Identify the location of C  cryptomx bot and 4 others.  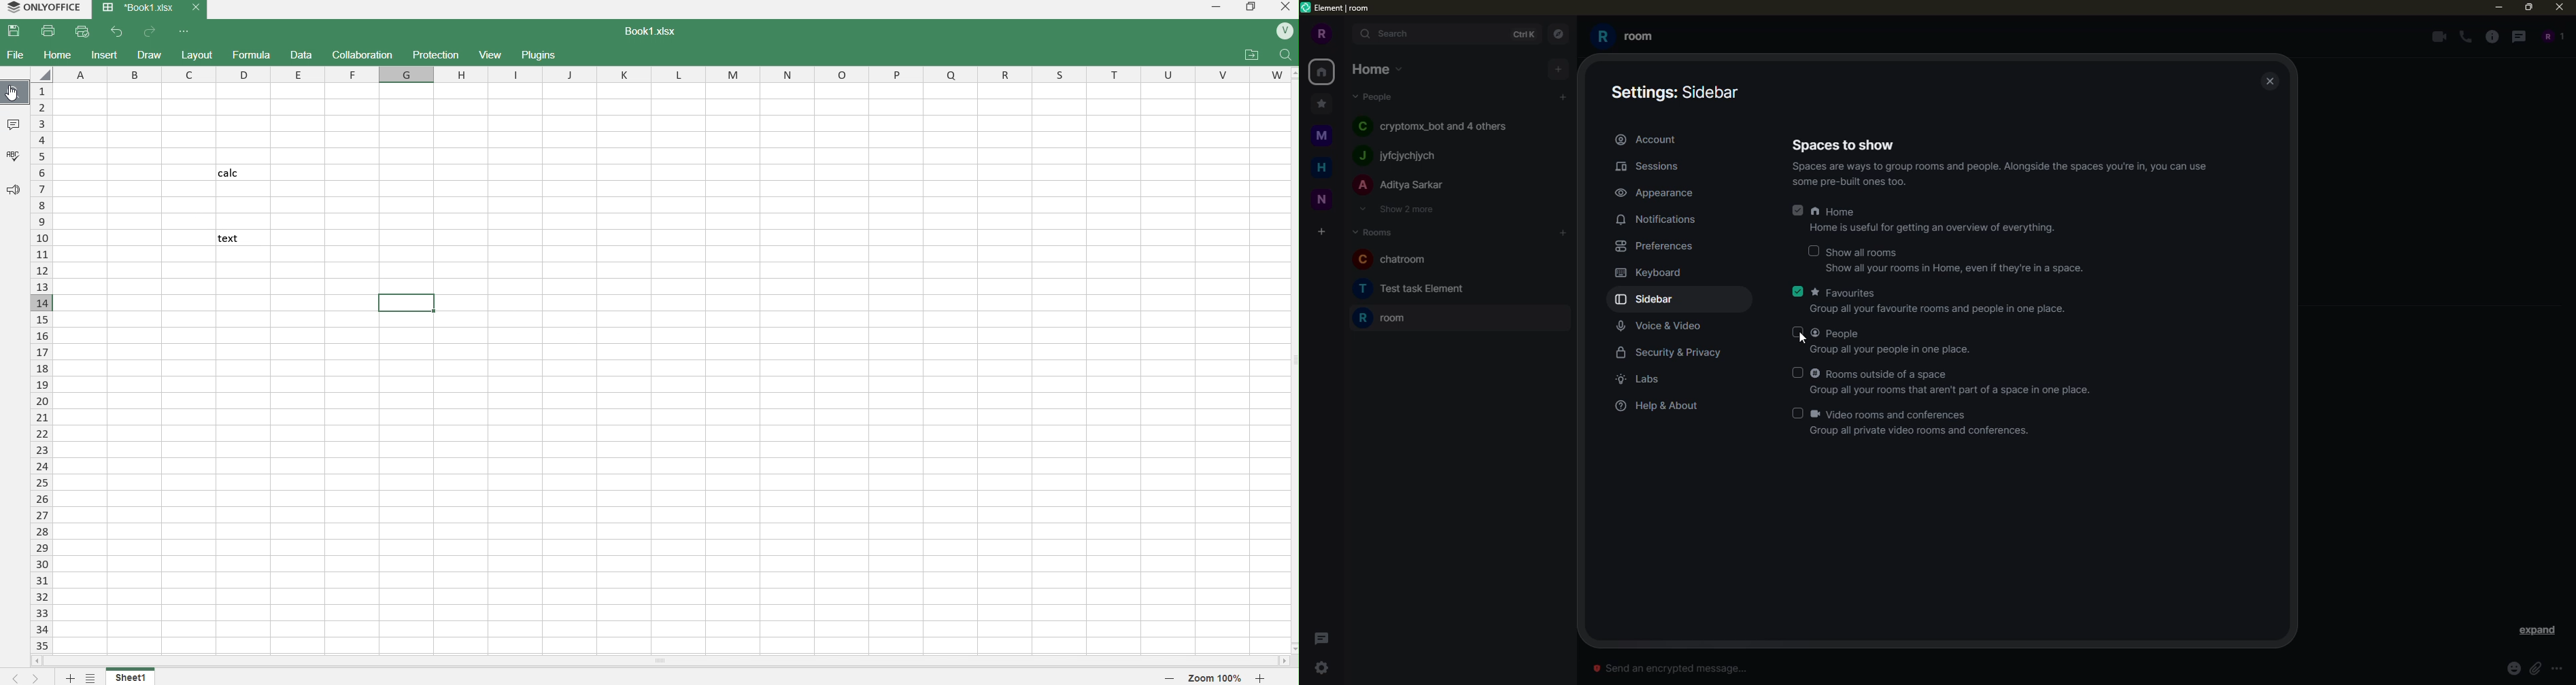
(1437, 127).